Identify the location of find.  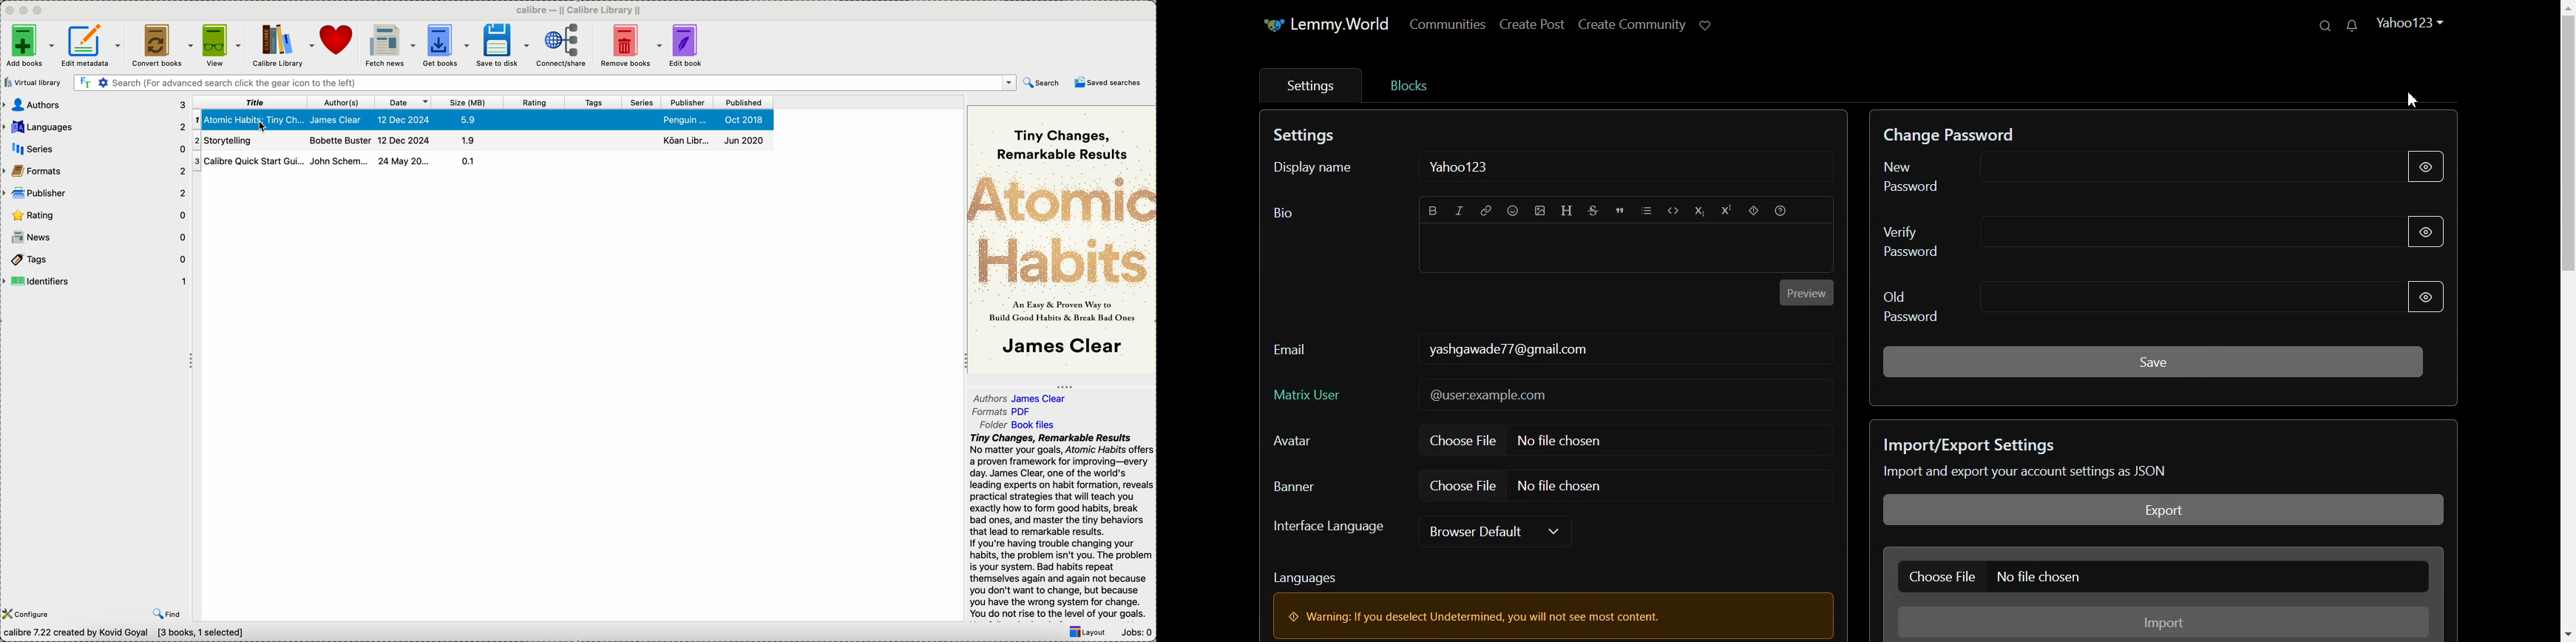
(167, 613).